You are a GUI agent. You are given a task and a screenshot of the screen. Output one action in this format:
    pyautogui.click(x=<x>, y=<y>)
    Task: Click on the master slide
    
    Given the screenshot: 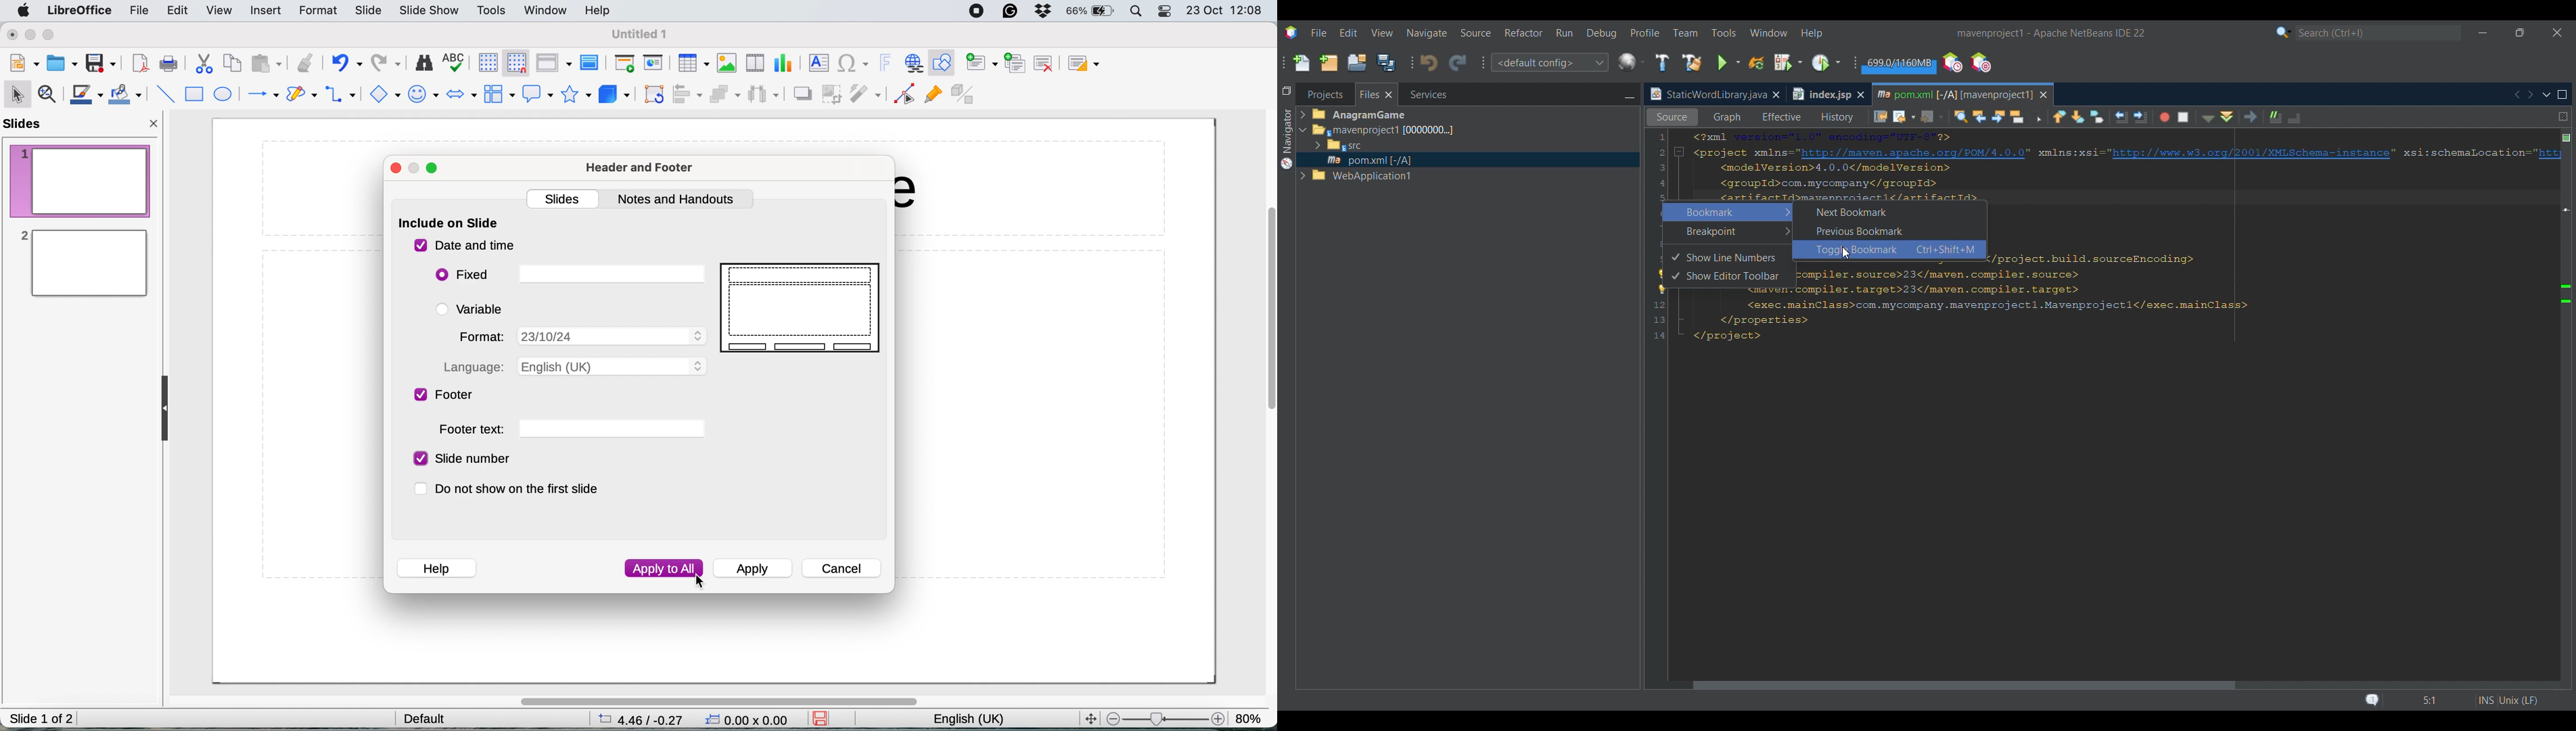 What is the action you would take?
    pyautogui.click(x=592, y=63)
    